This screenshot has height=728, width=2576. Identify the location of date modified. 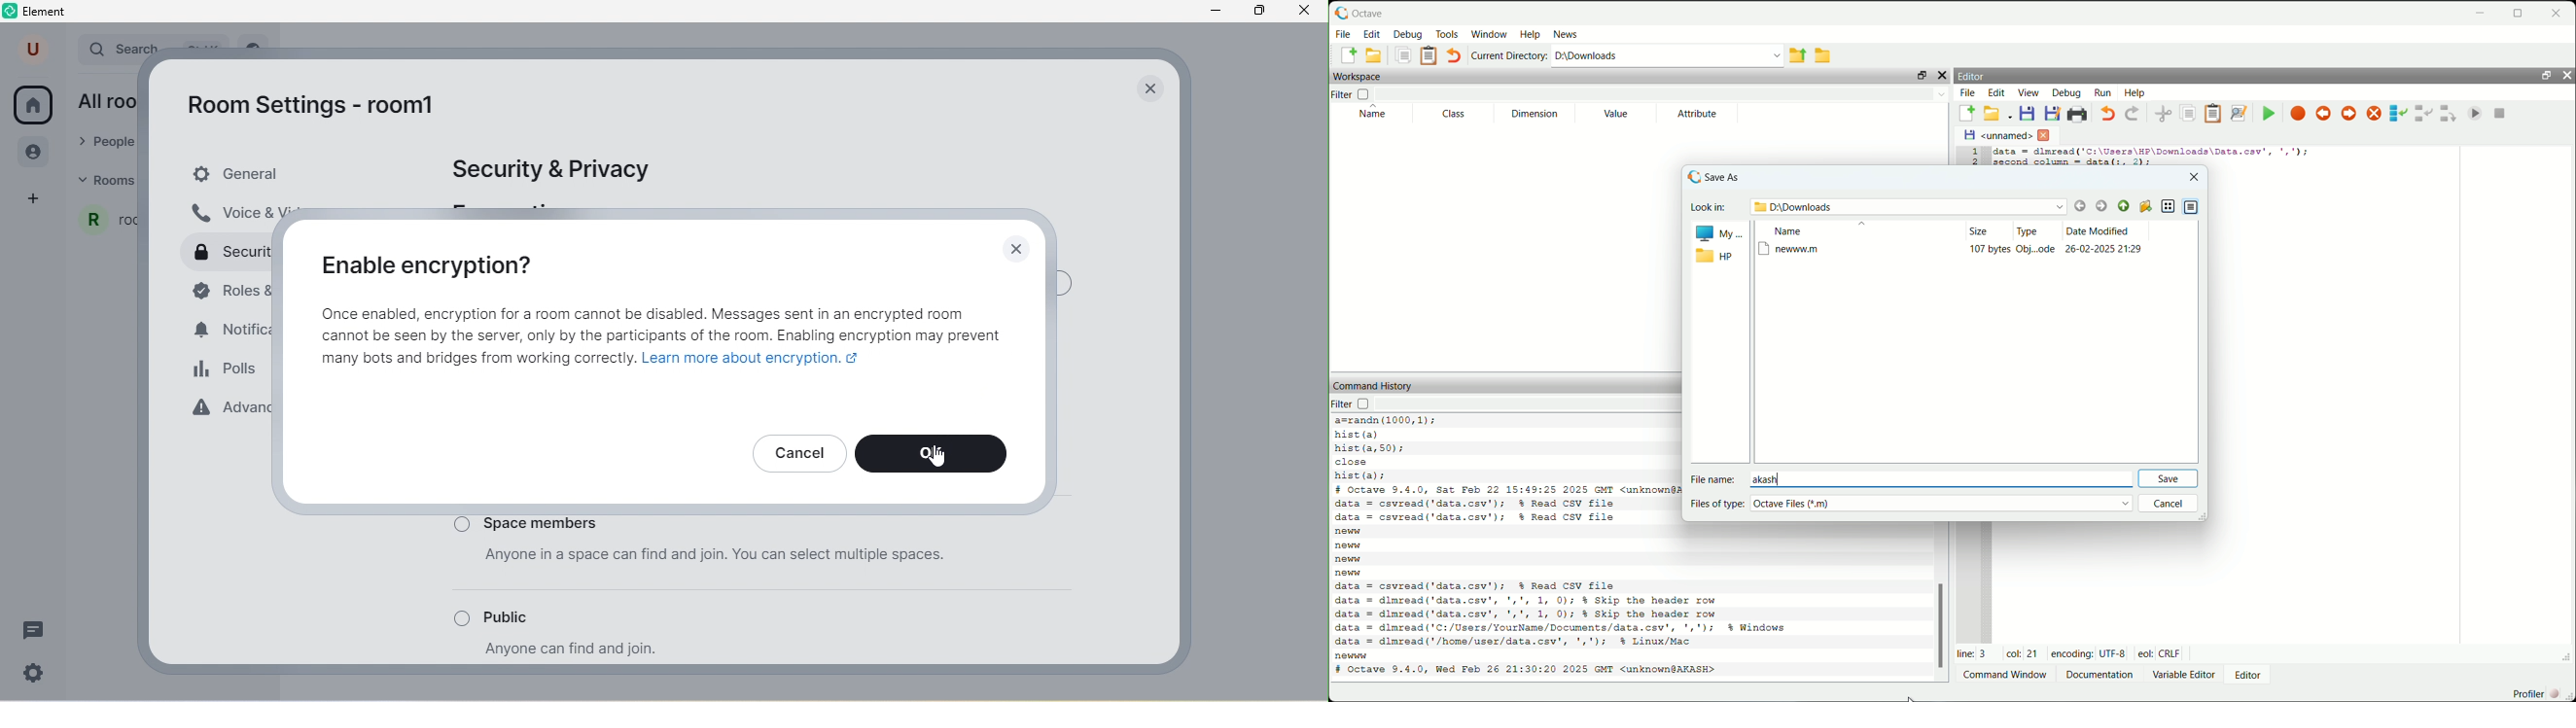
(2106, 229).